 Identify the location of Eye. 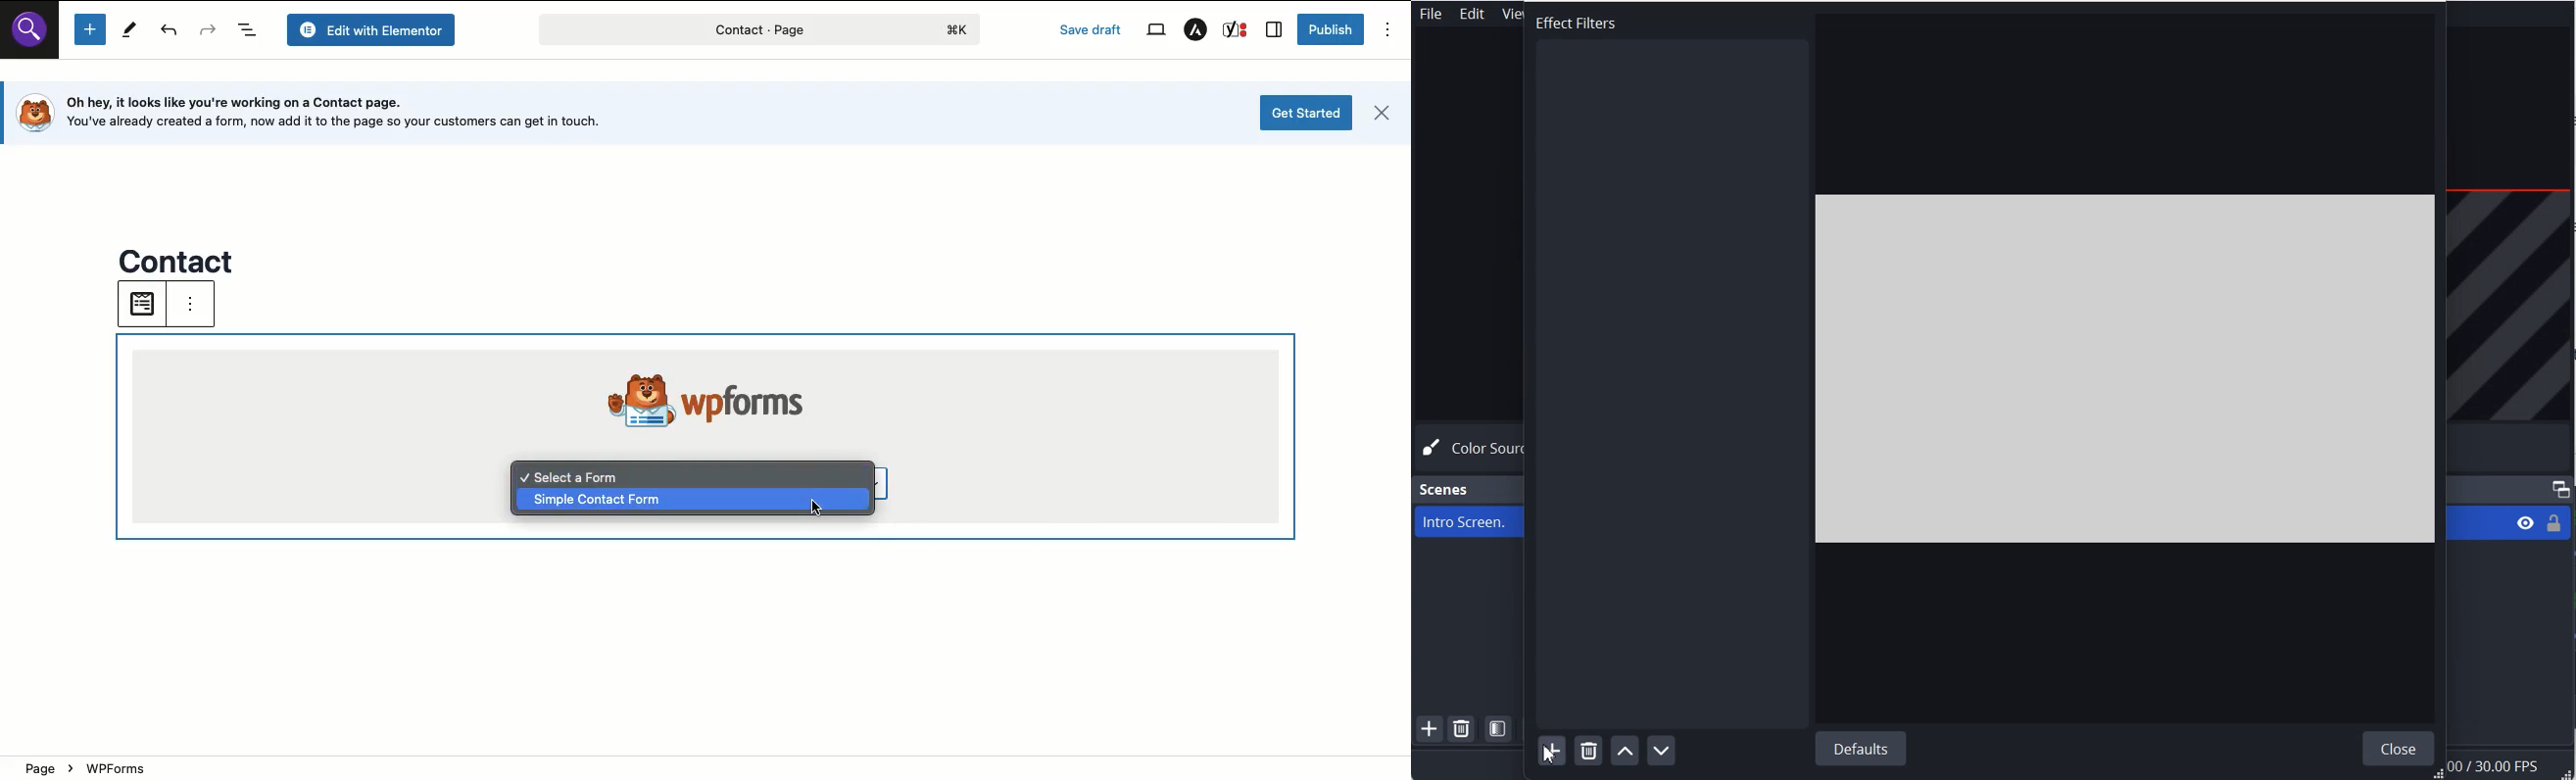
(2526, 523).